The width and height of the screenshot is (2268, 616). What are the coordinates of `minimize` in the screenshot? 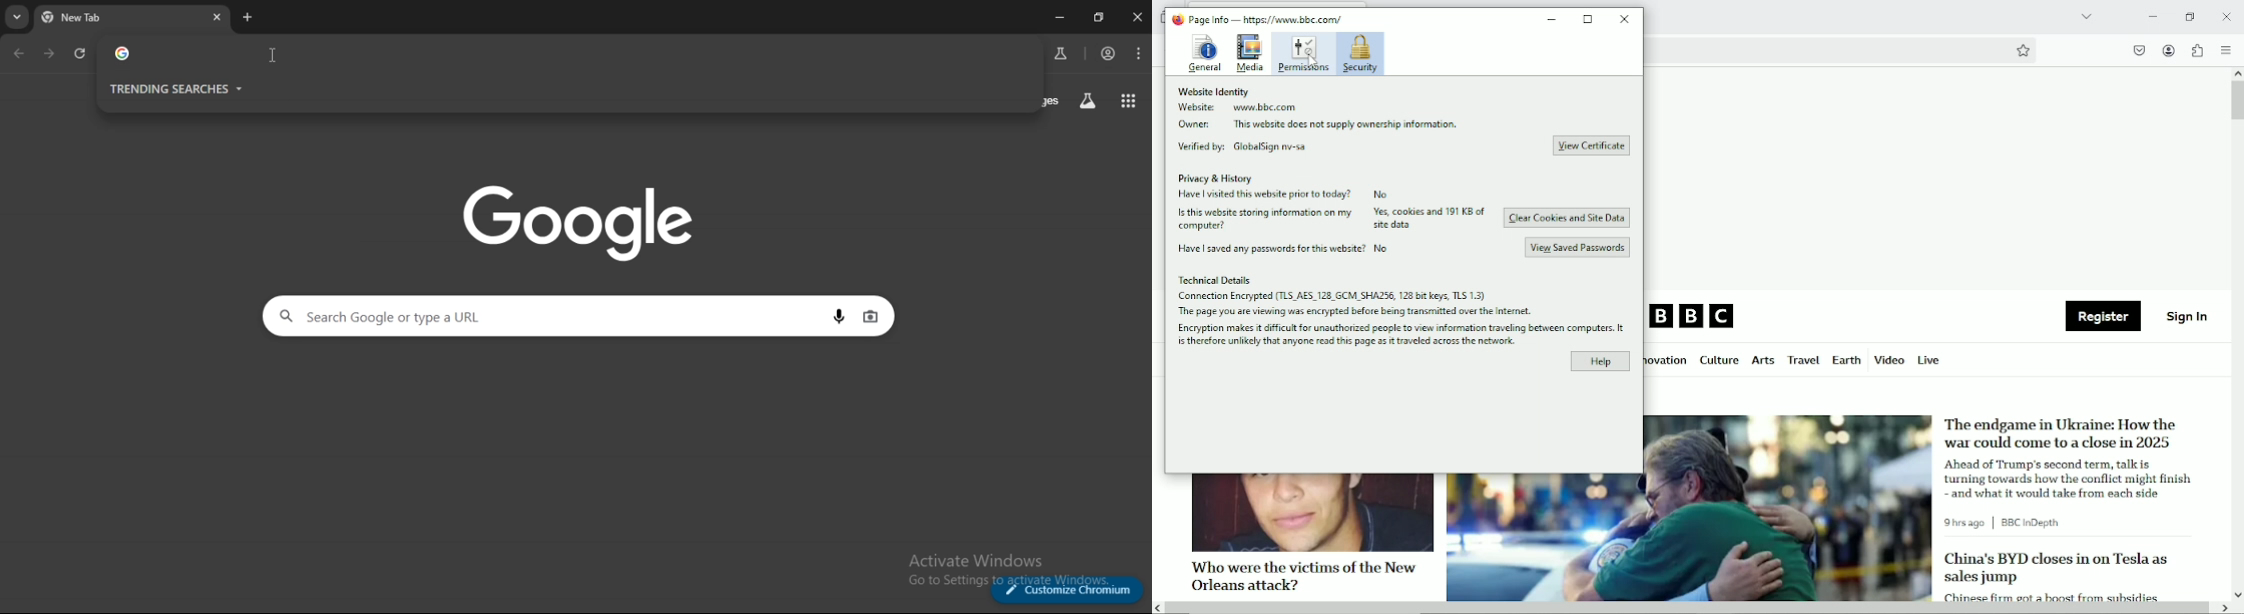 It's located at (1552, 20).